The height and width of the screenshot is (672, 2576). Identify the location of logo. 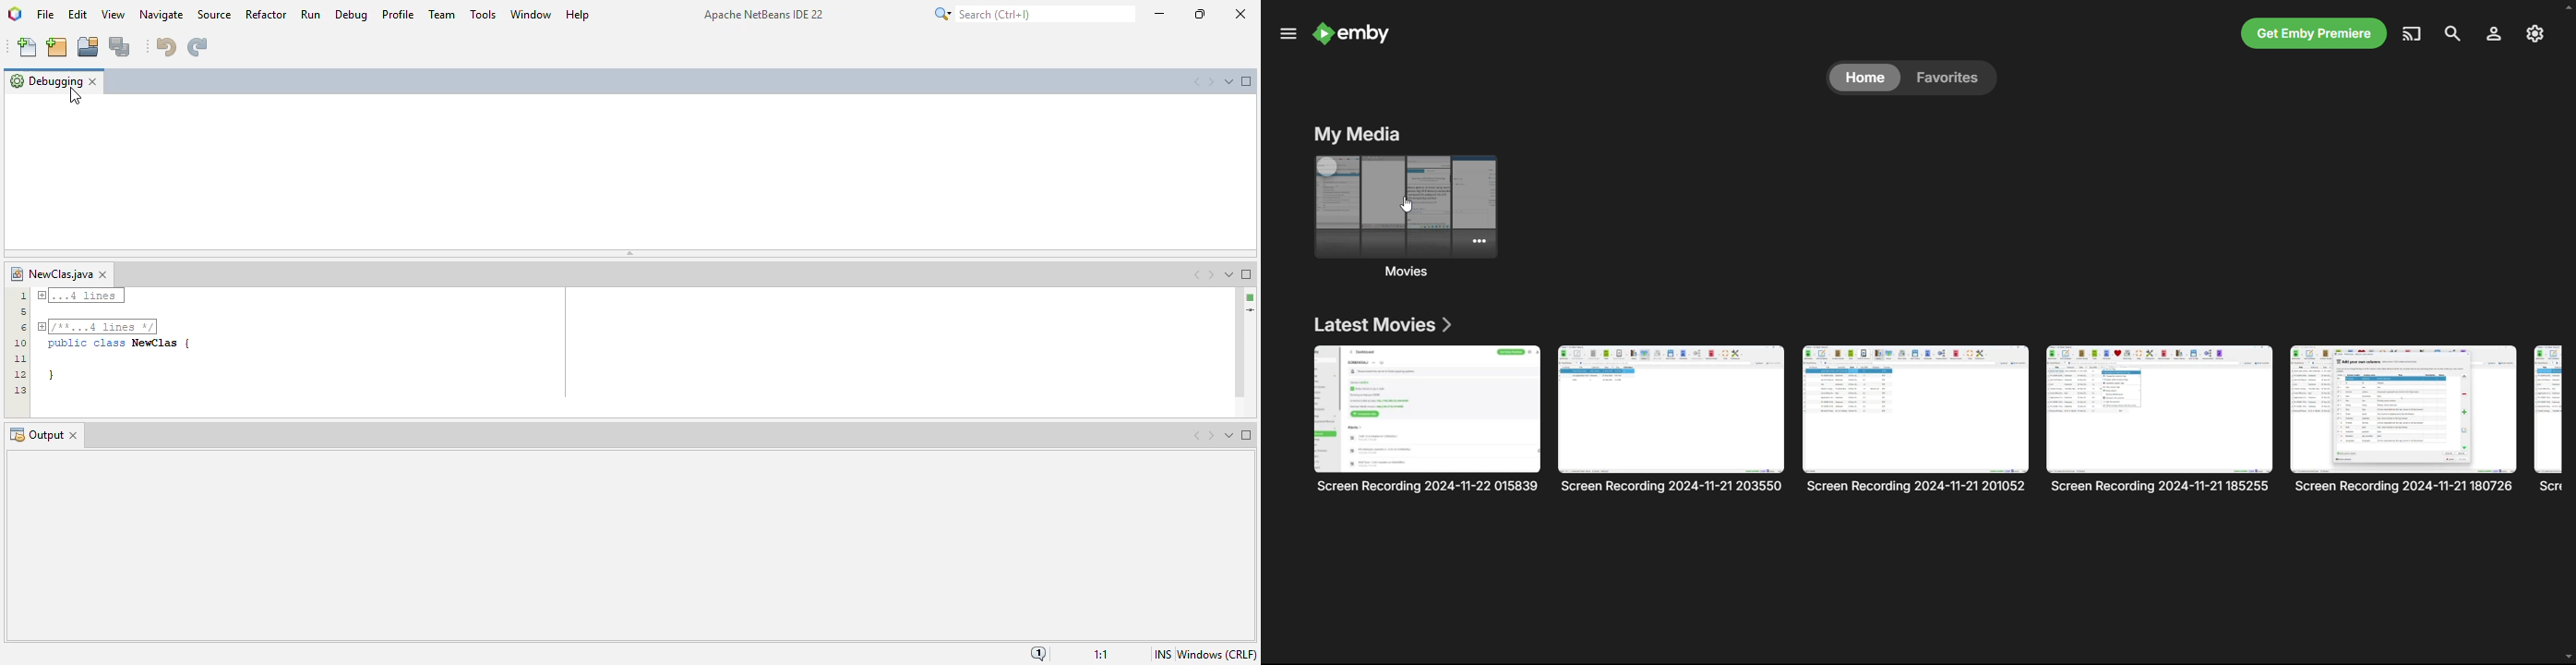
(16, 15).